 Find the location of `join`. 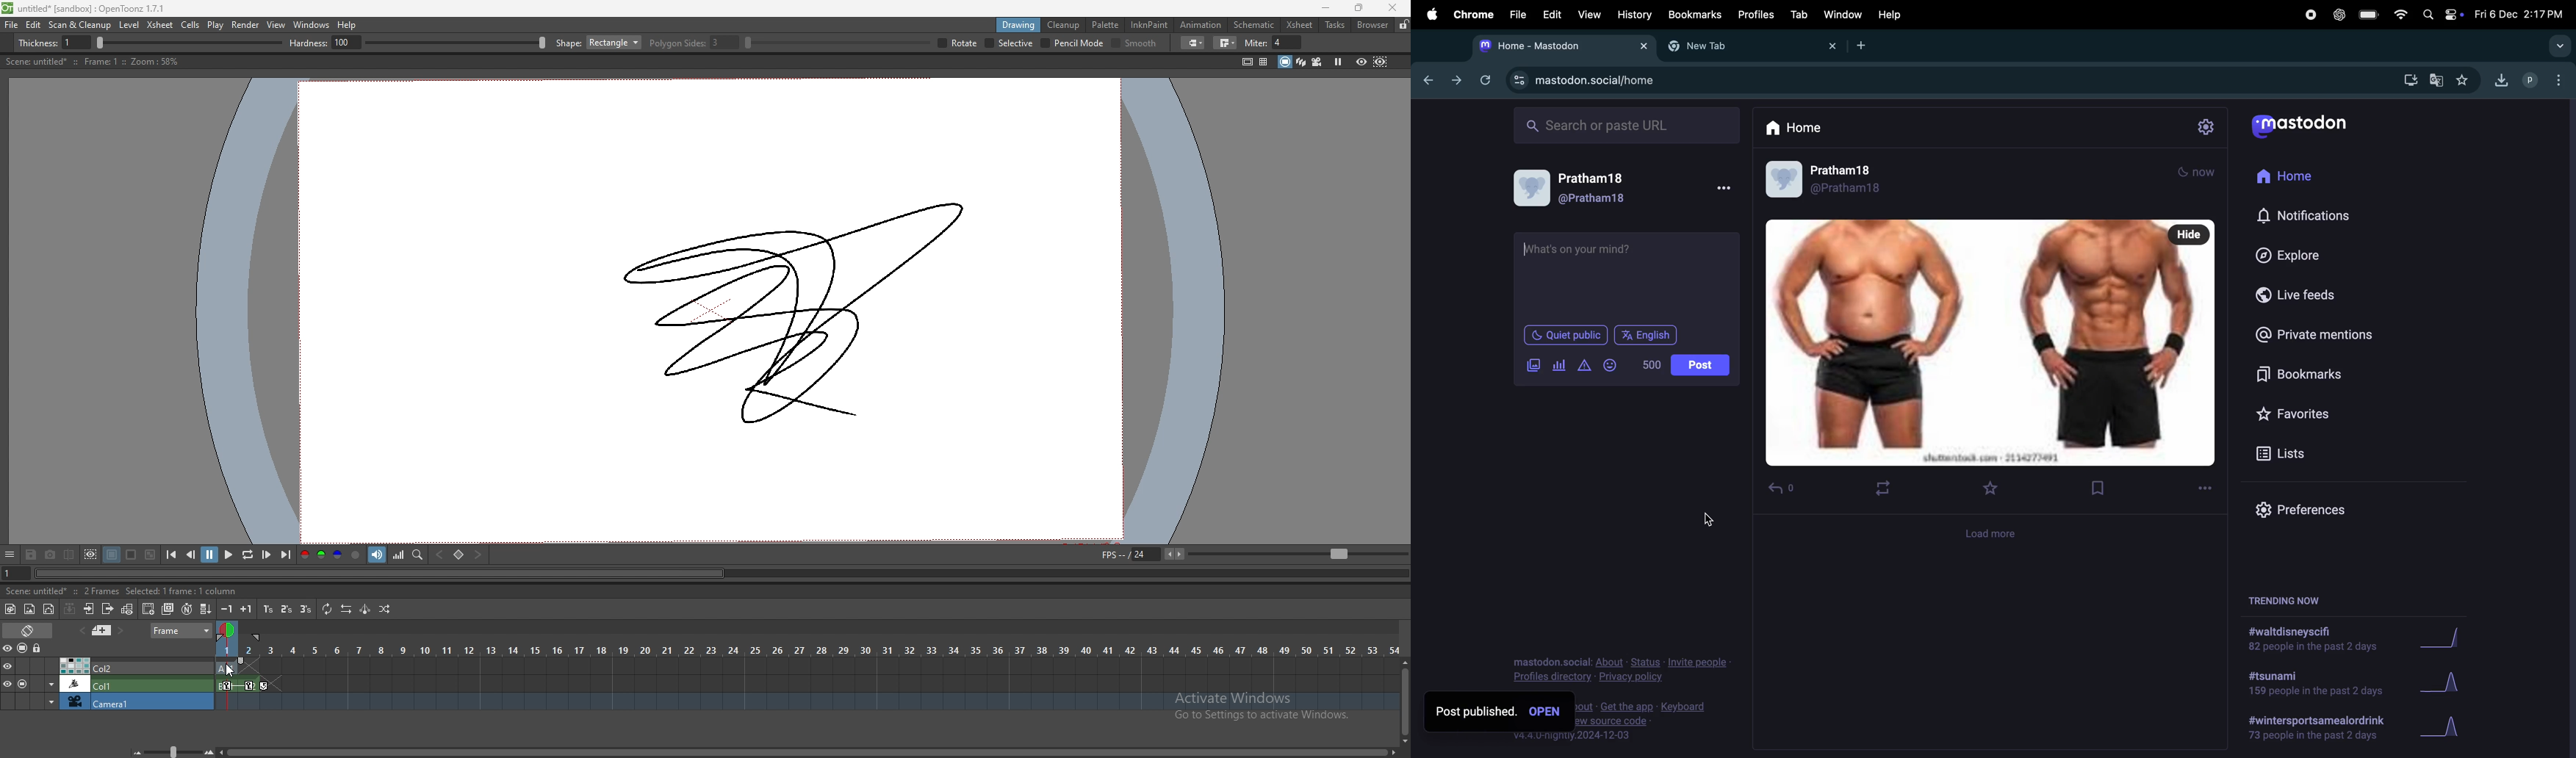

join is located at coordinates (1228, 43).